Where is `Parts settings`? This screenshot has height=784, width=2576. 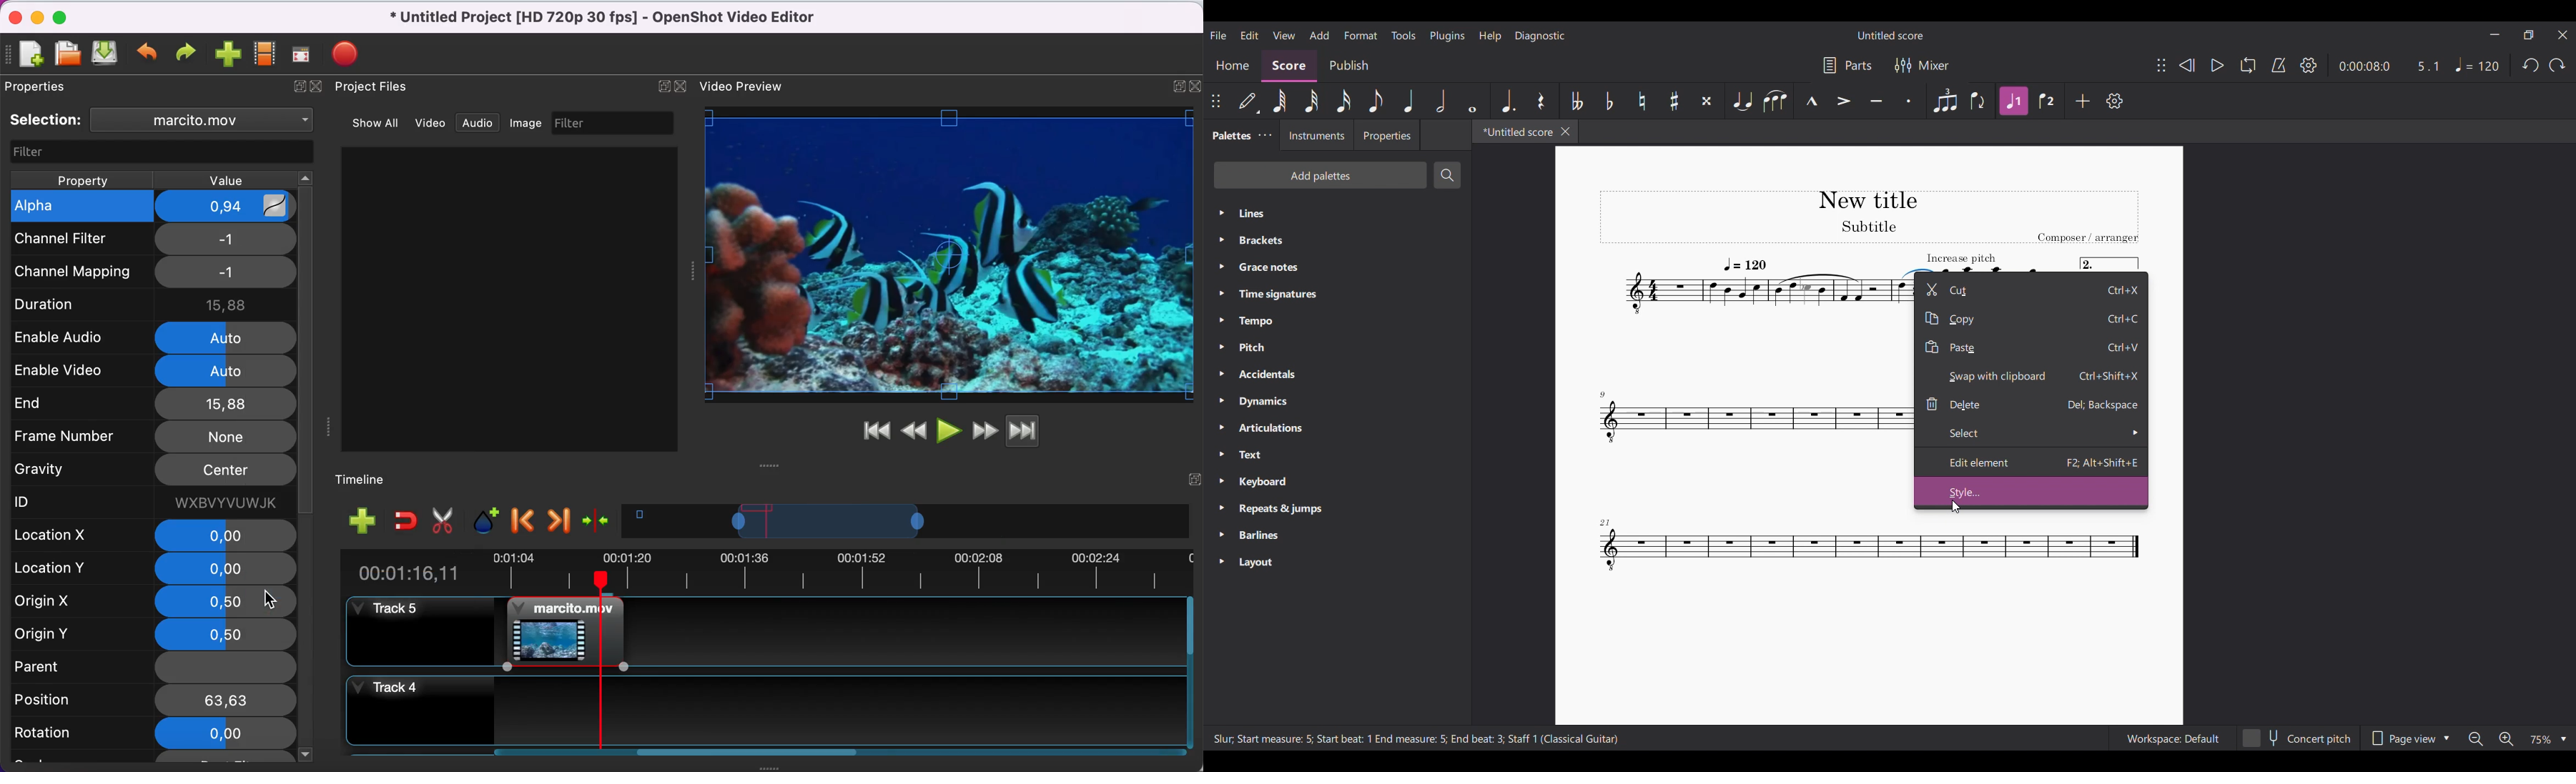 Parts settings is located at coordinates (1847, 65).